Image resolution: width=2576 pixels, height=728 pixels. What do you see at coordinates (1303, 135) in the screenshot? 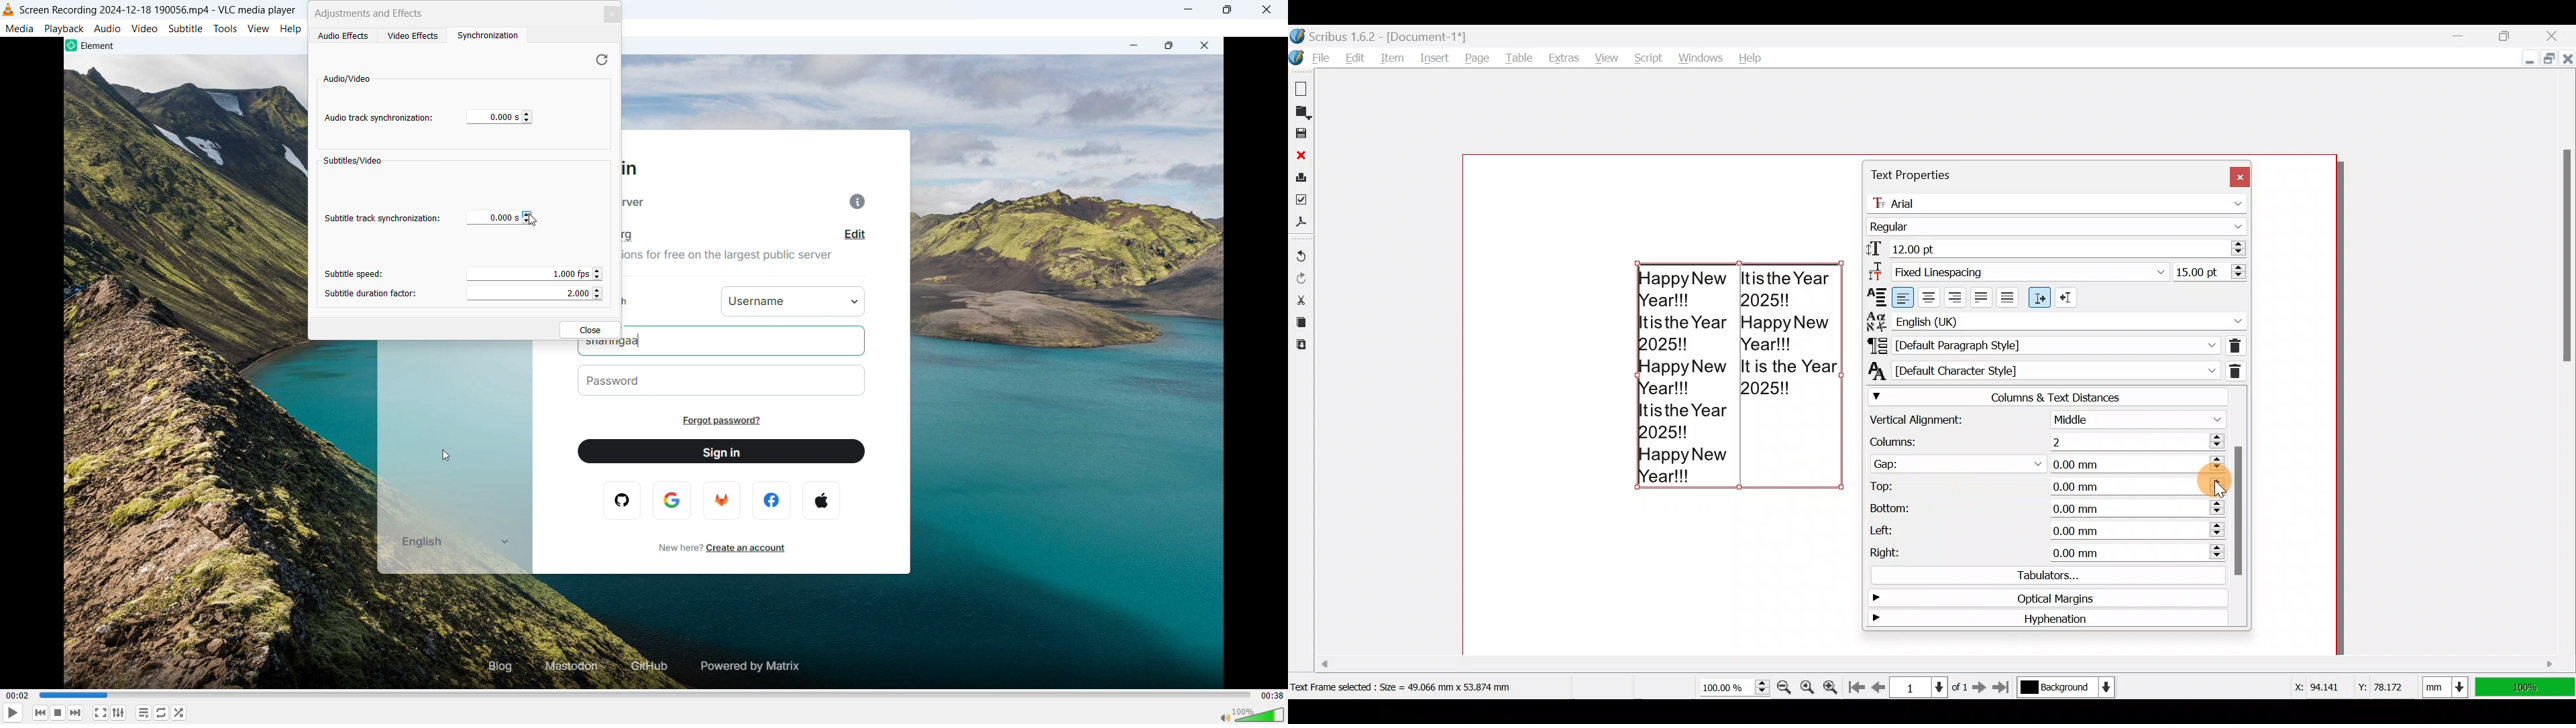
I see `Save` at bounding box center [1303, 135].